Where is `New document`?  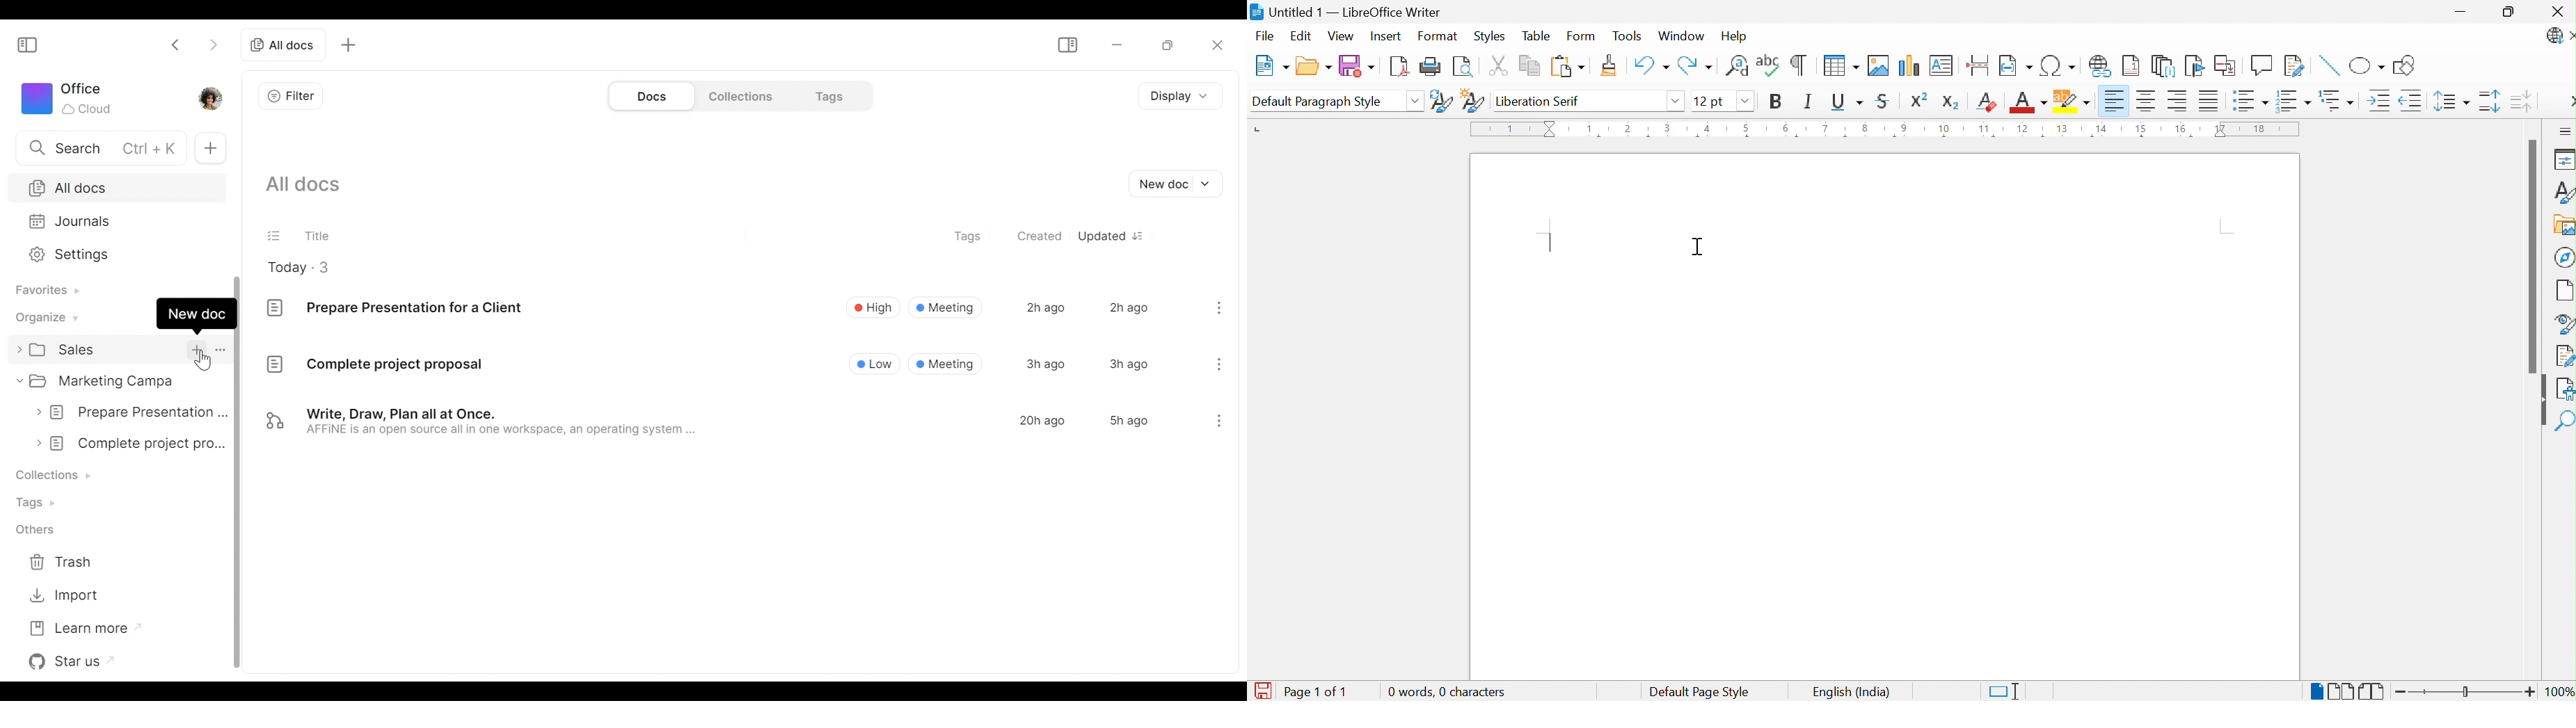
New document is located at coordinates (1179, 184).